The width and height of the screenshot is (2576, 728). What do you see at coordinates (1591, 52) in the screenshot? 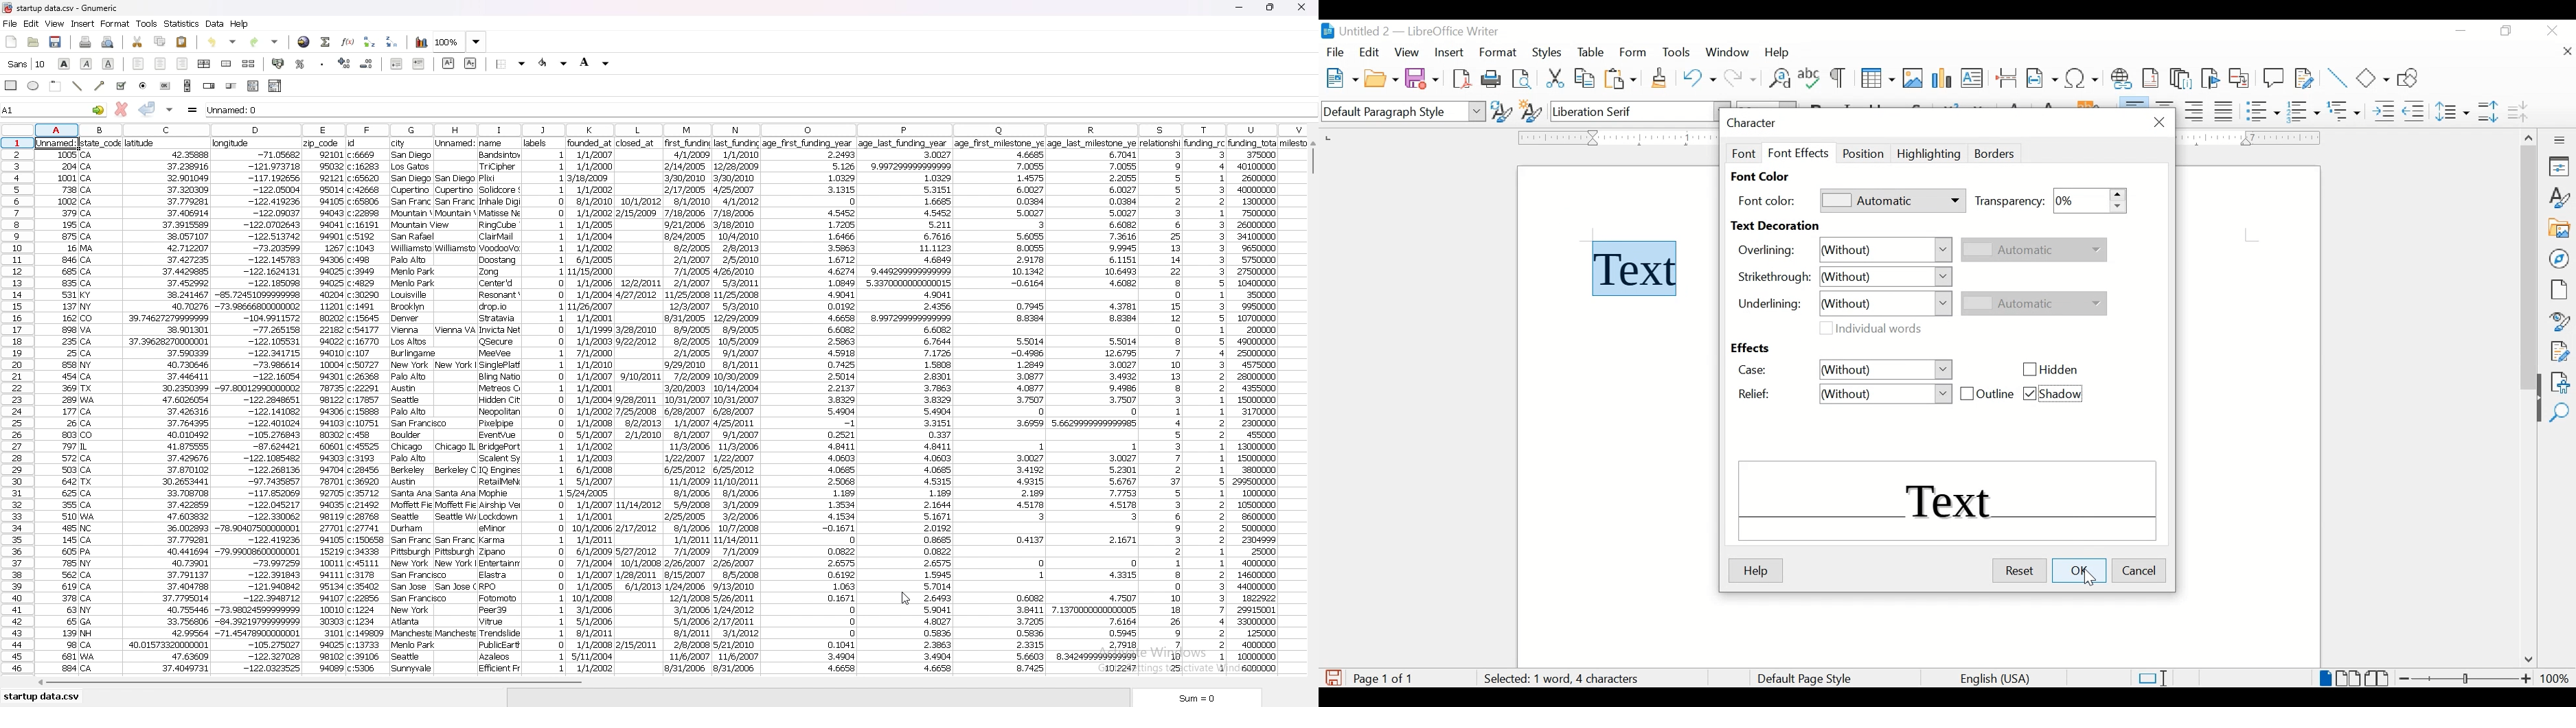
I see `table` at bounding box center [1591, 52].